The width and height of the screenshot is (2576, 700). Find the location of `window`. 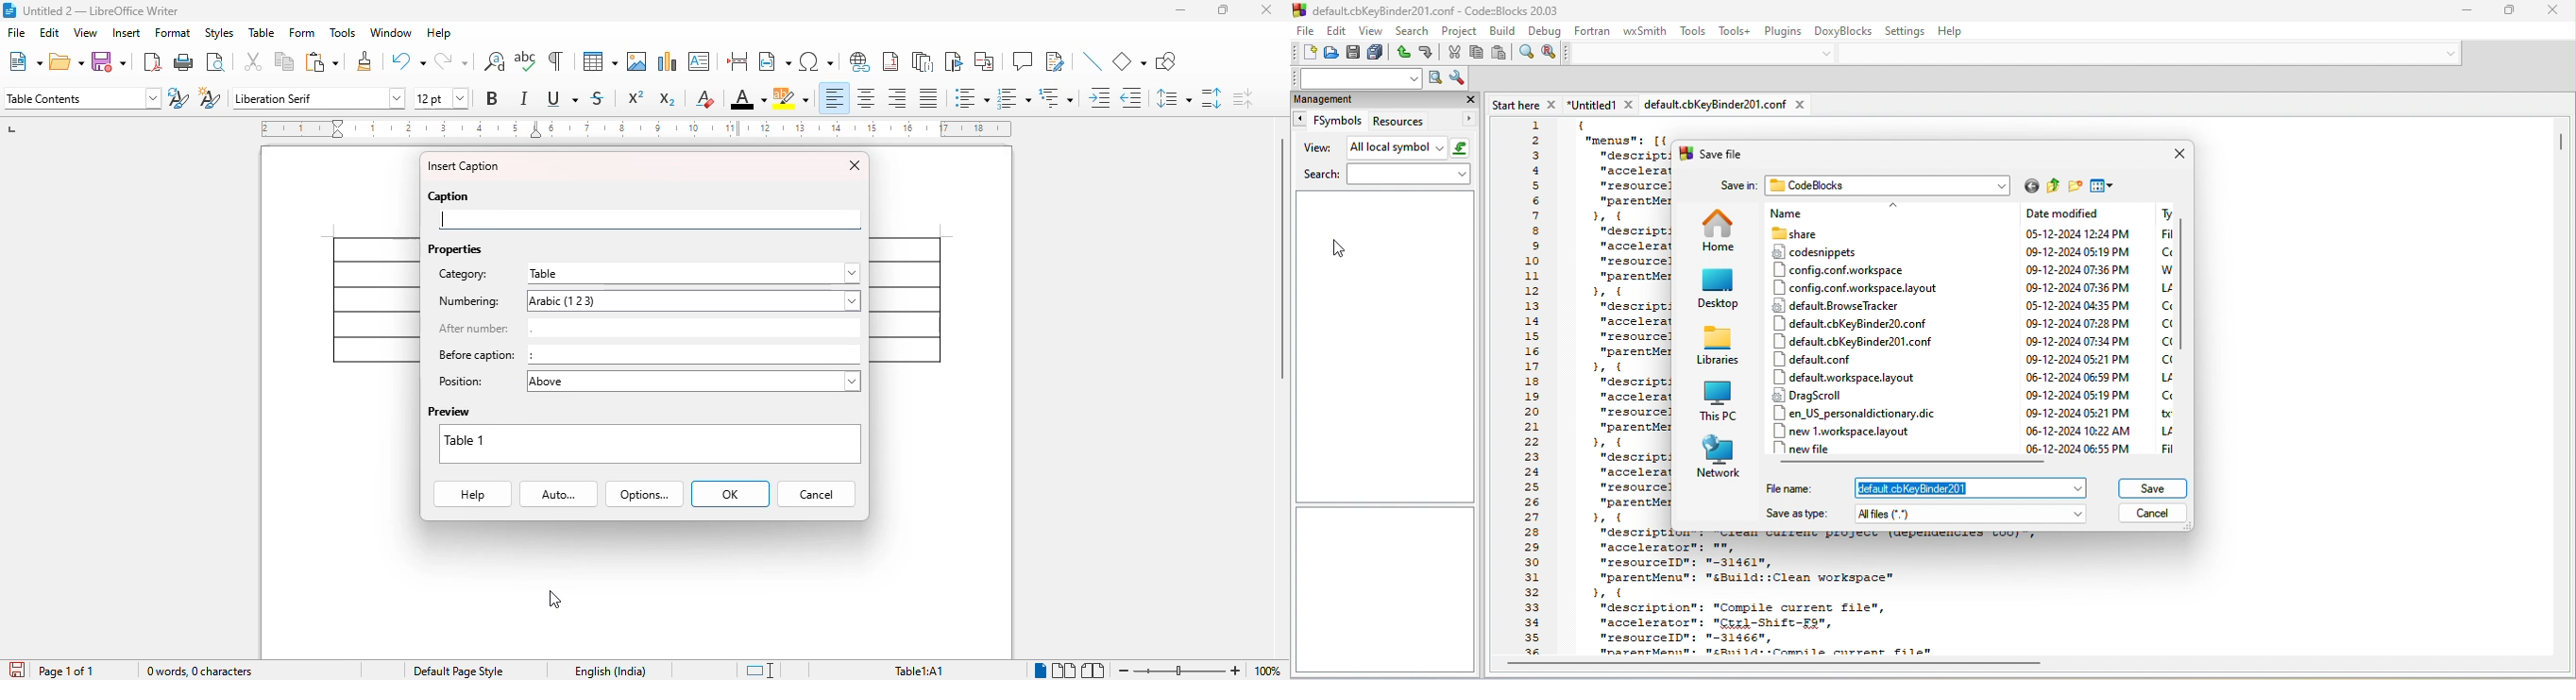

window is located at coordinates (391, 32).